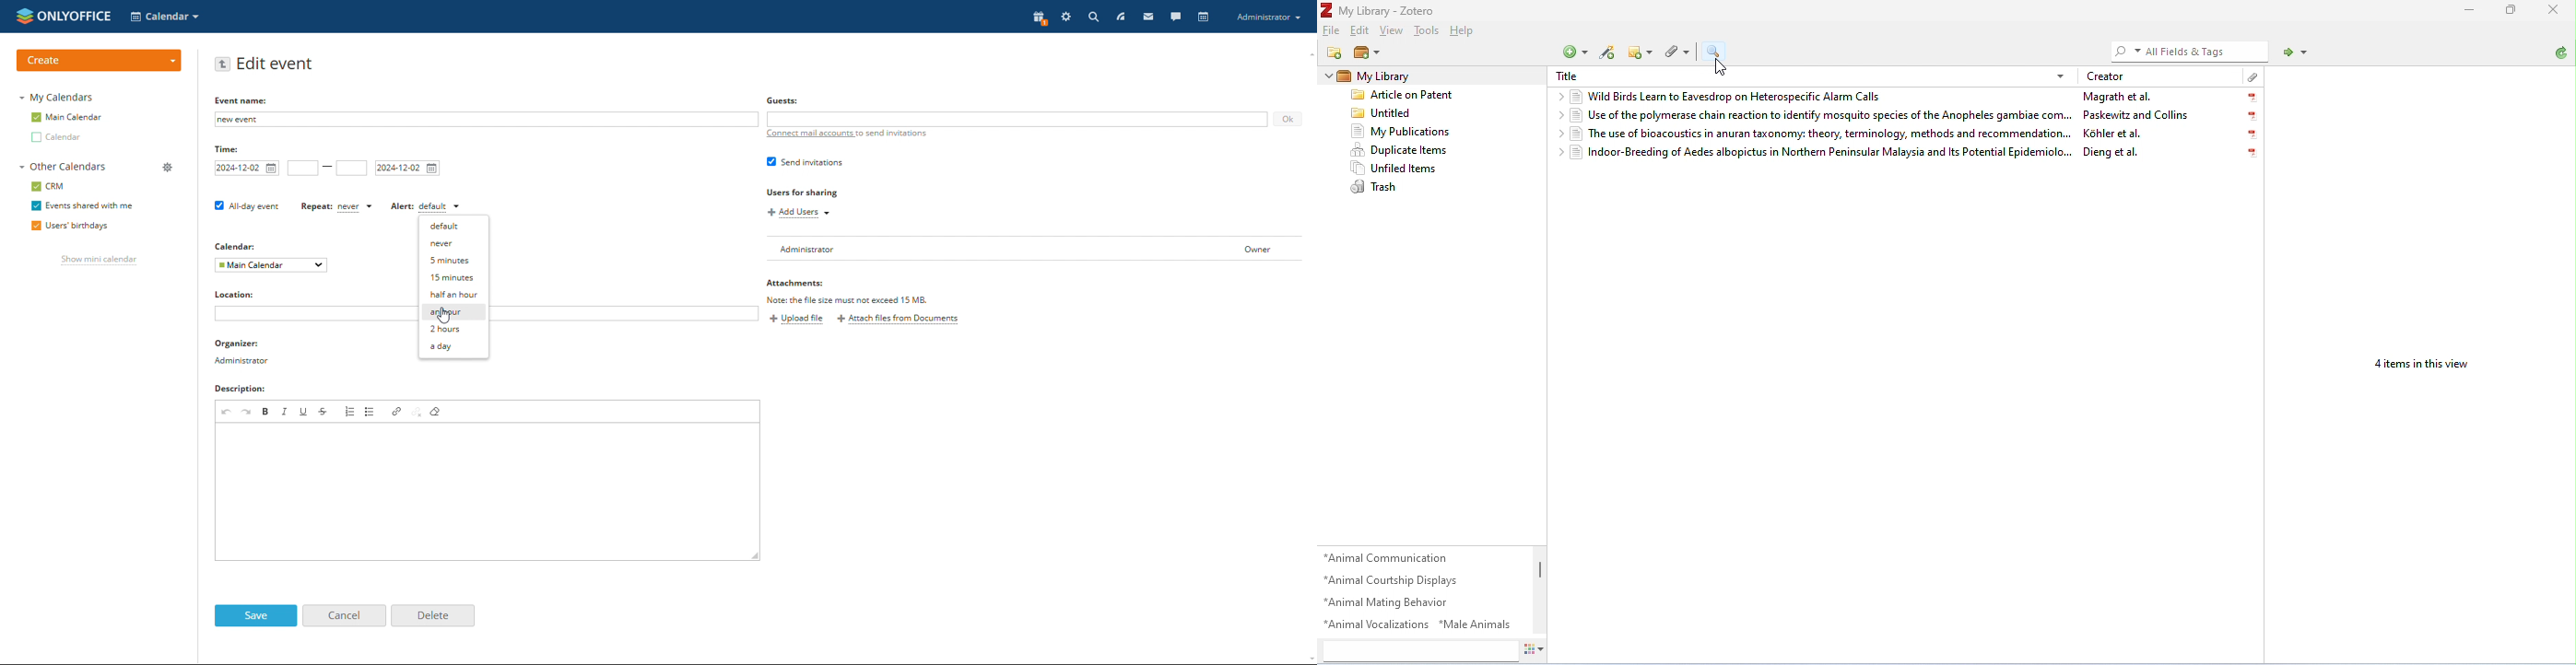 The width and height of the screenshot is (2576, 672). I want to click on other calendars, so click(63, 167).